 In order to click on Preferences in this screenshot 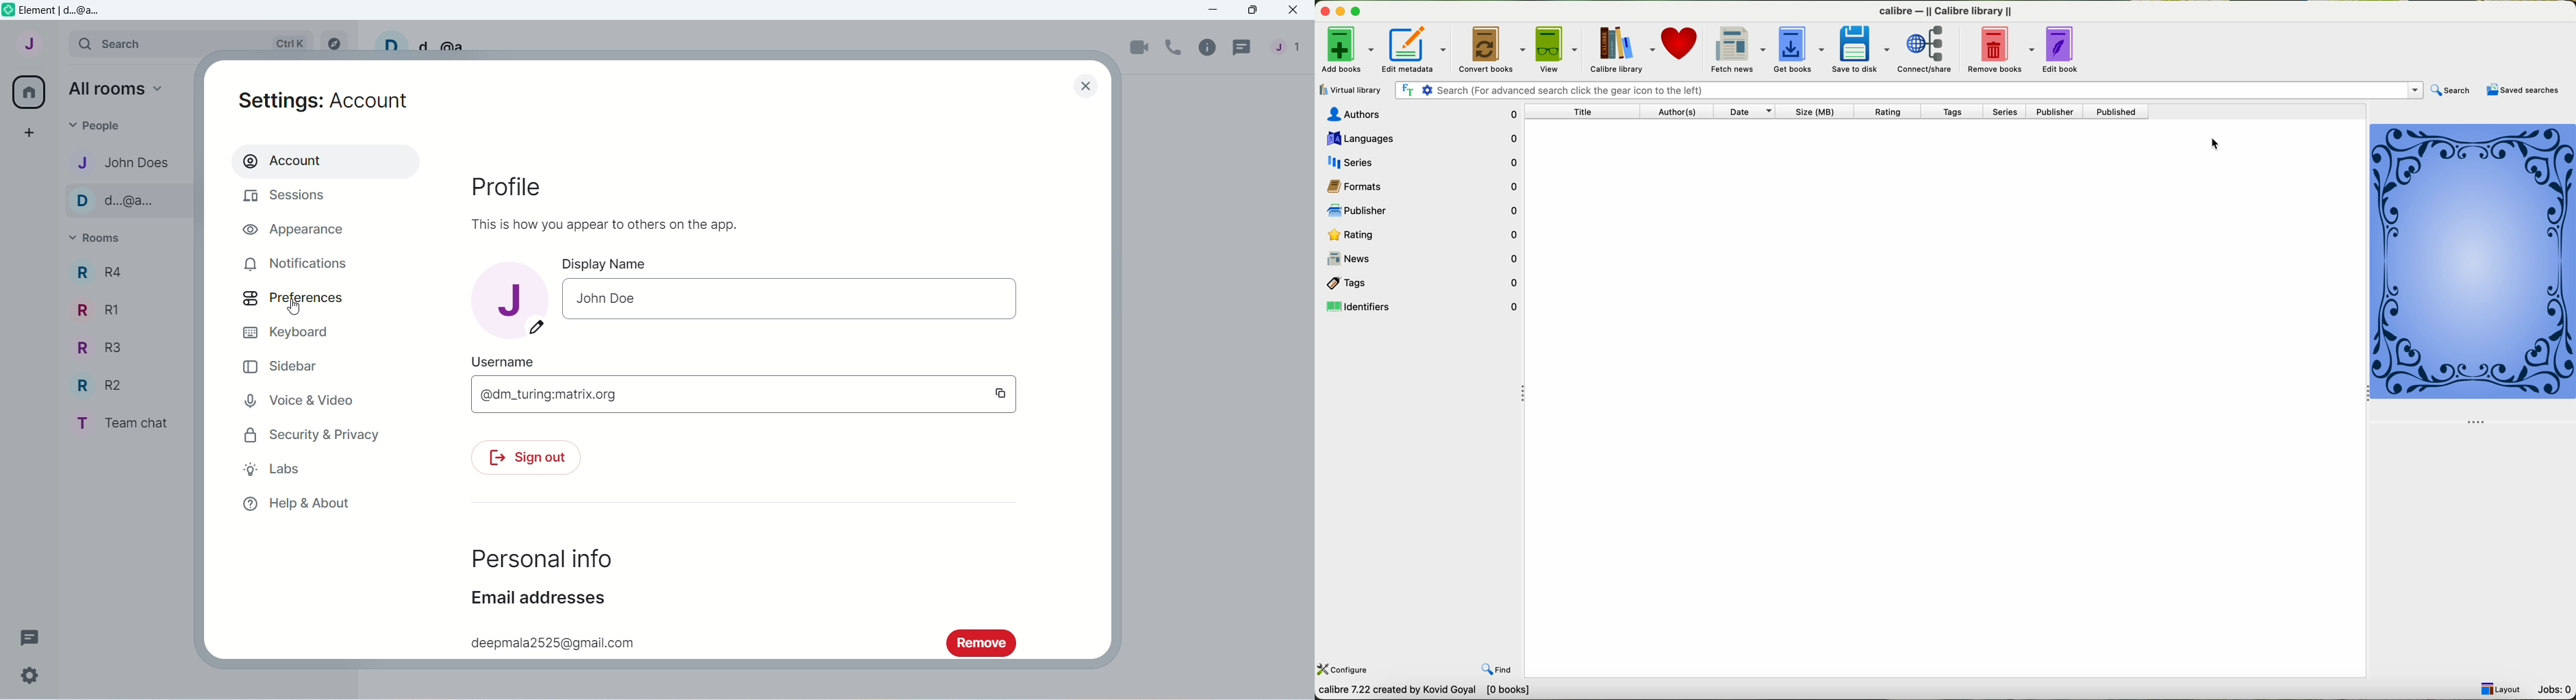, I will do `click(294, 303)`.